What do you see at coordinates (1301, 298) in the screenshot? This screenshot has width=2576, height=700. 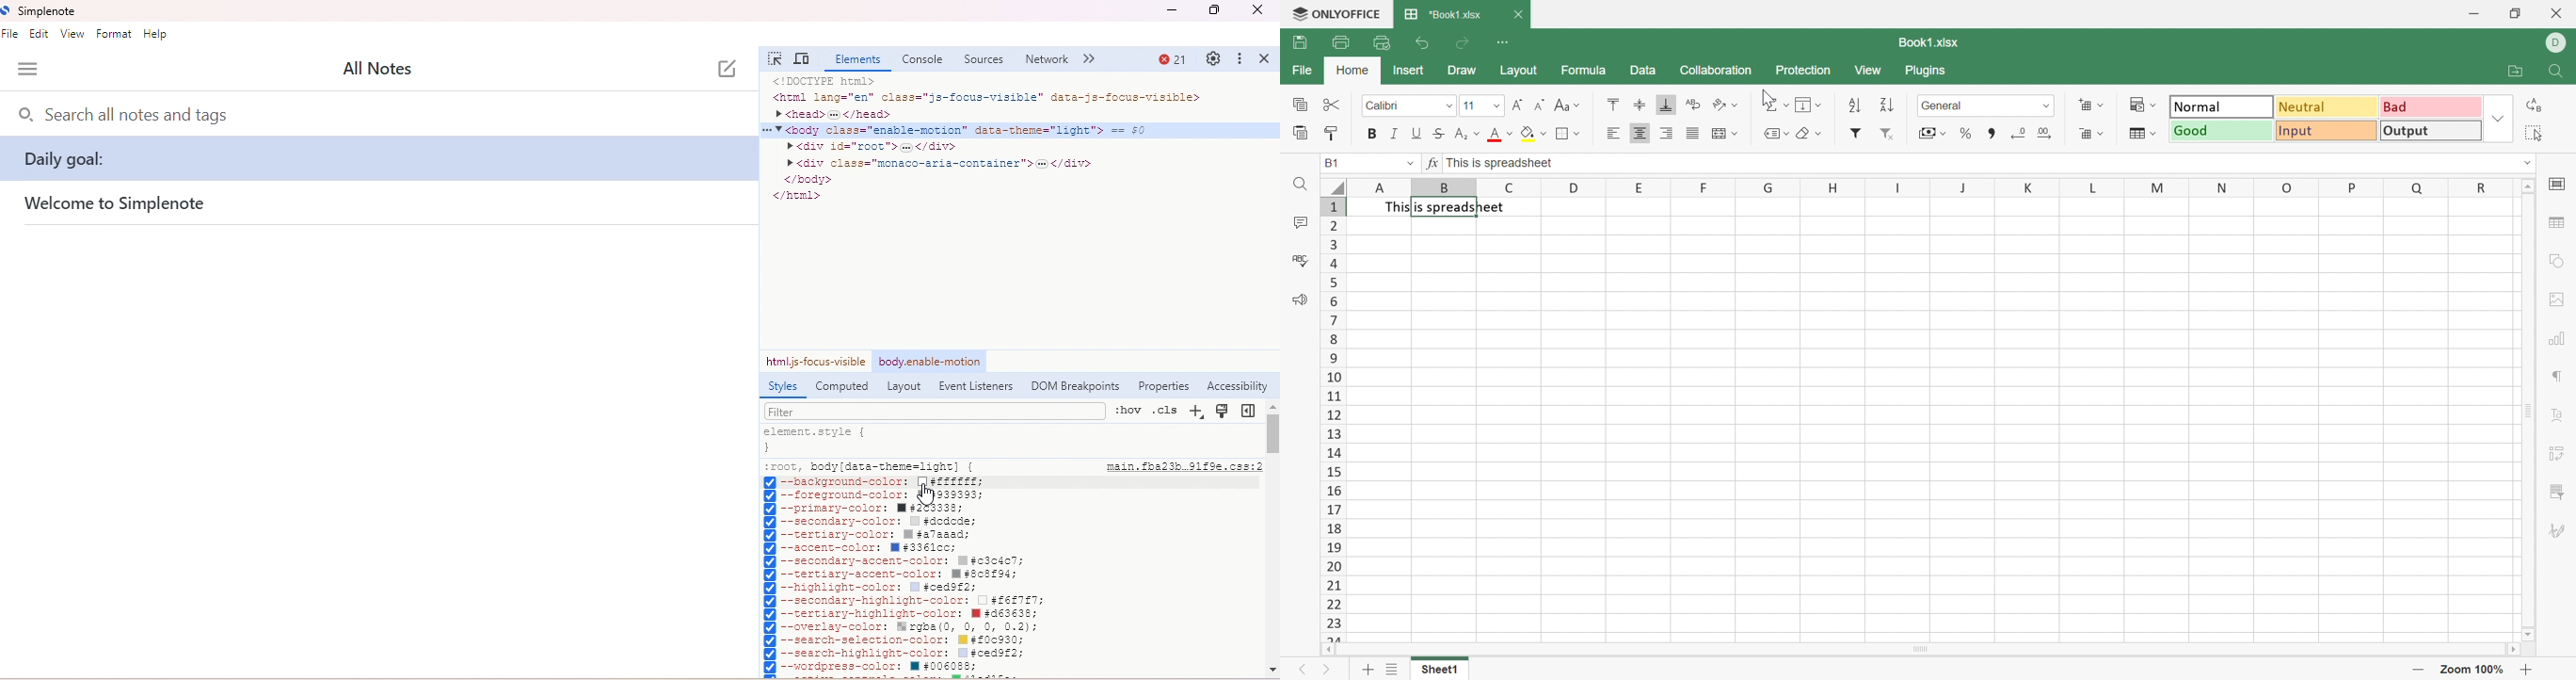 I see `Feedback & Support` at bounding box center [1301, 298].